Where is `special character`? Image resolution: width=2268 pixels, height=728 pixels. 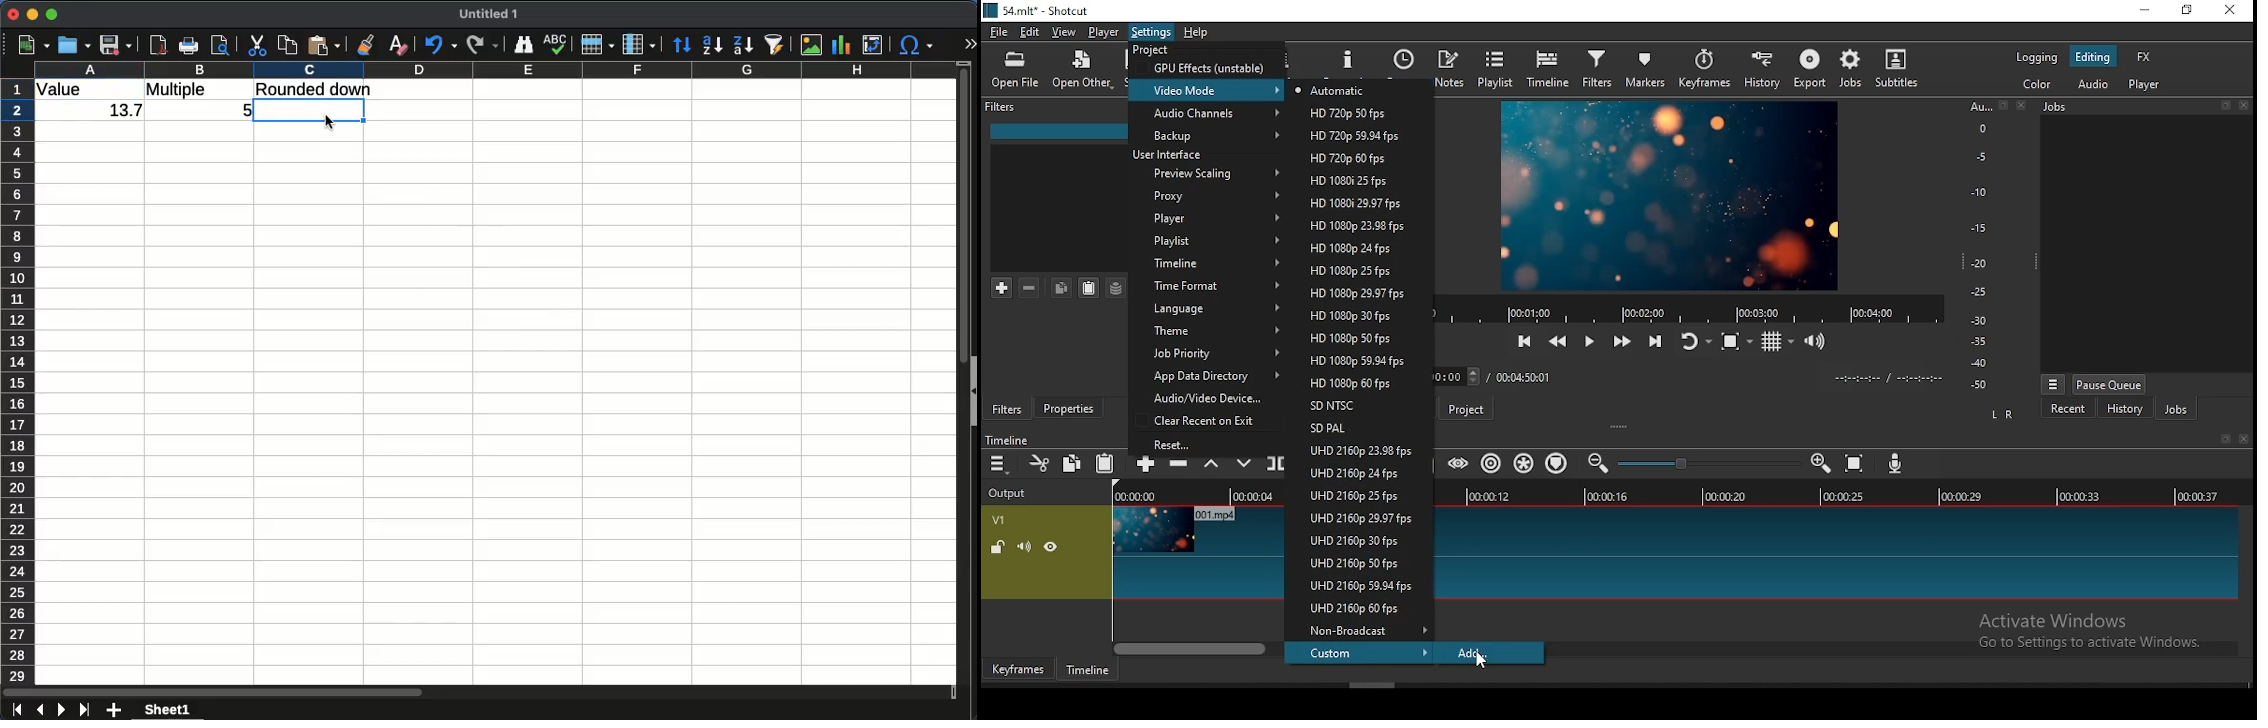
special character is located at coordinates (916, 45).